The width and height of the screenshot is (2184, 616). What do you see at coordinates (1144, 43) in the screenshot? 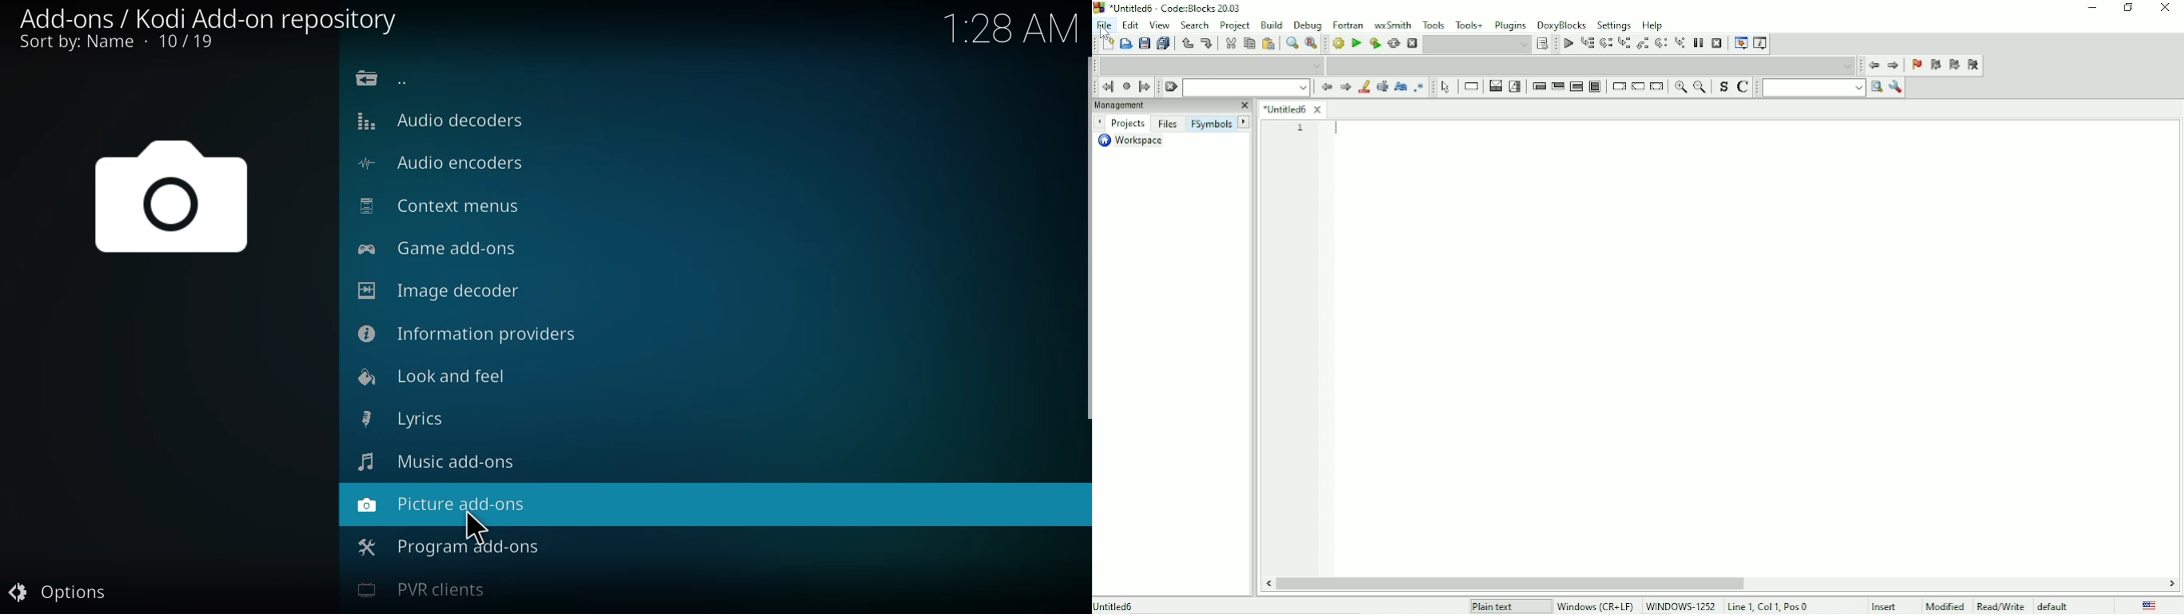
I see `Save` at bounding box center [1144, 43].